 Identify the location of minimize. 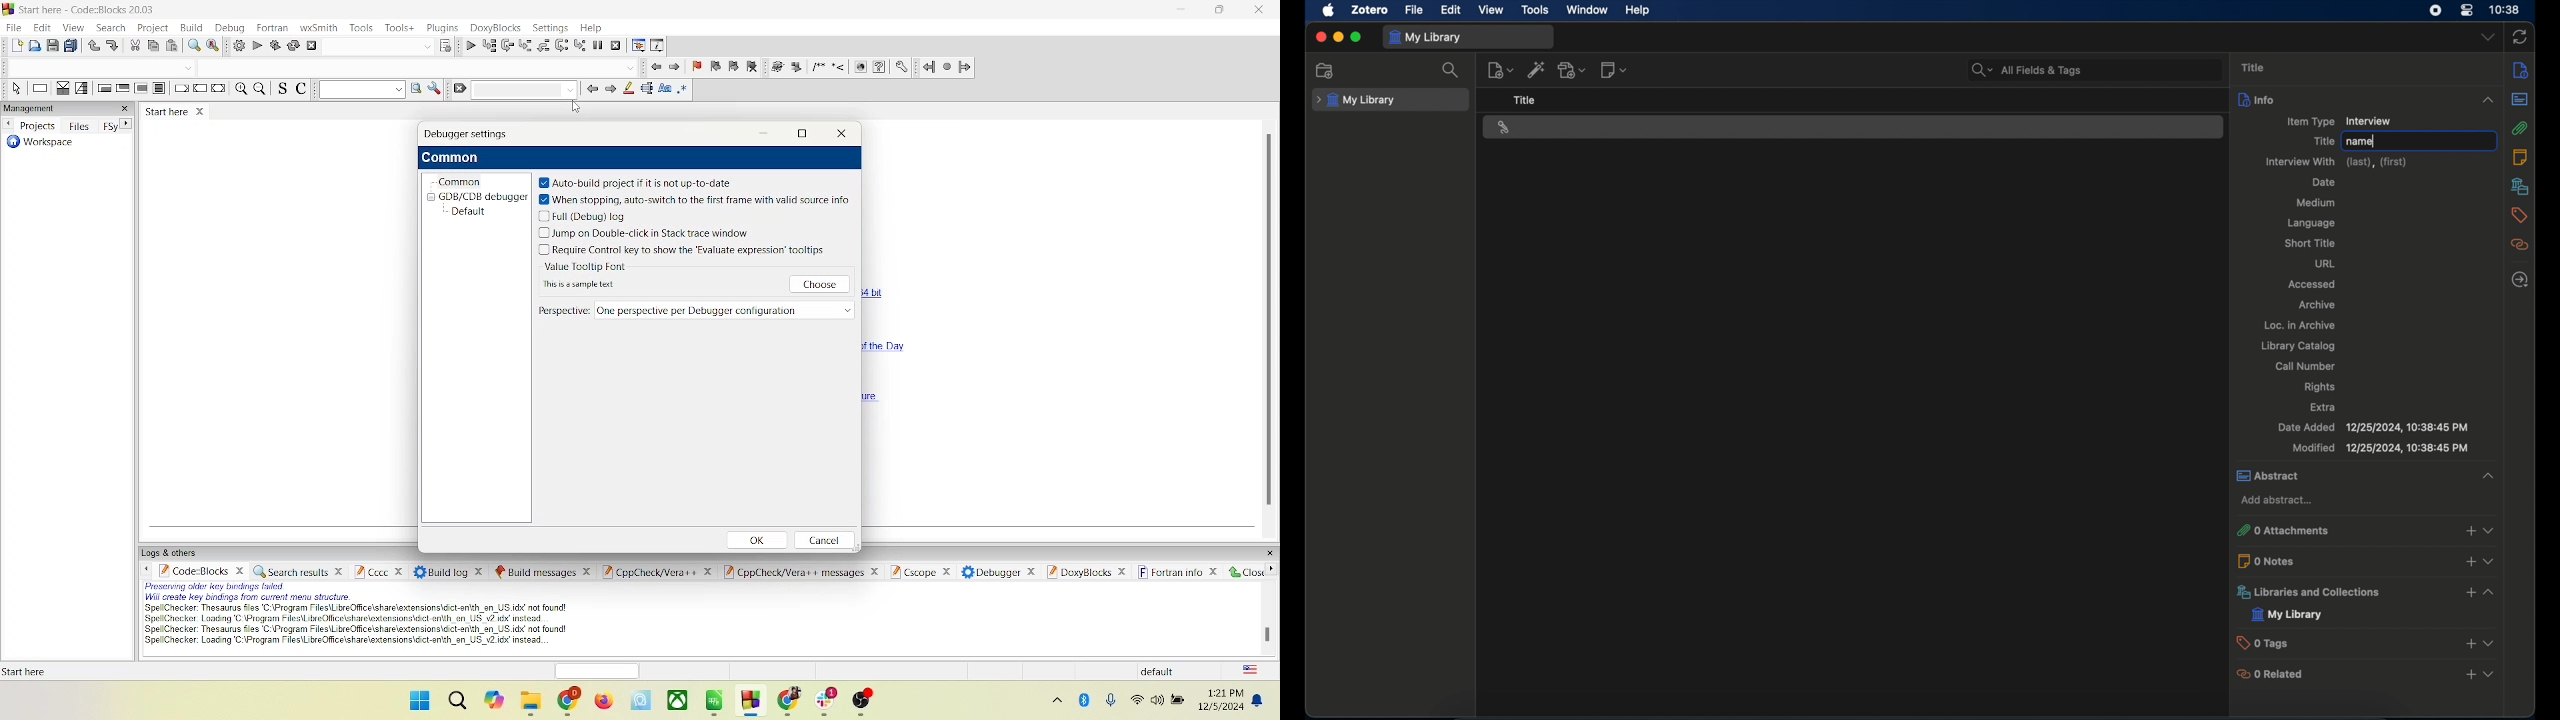
(1180, 11).